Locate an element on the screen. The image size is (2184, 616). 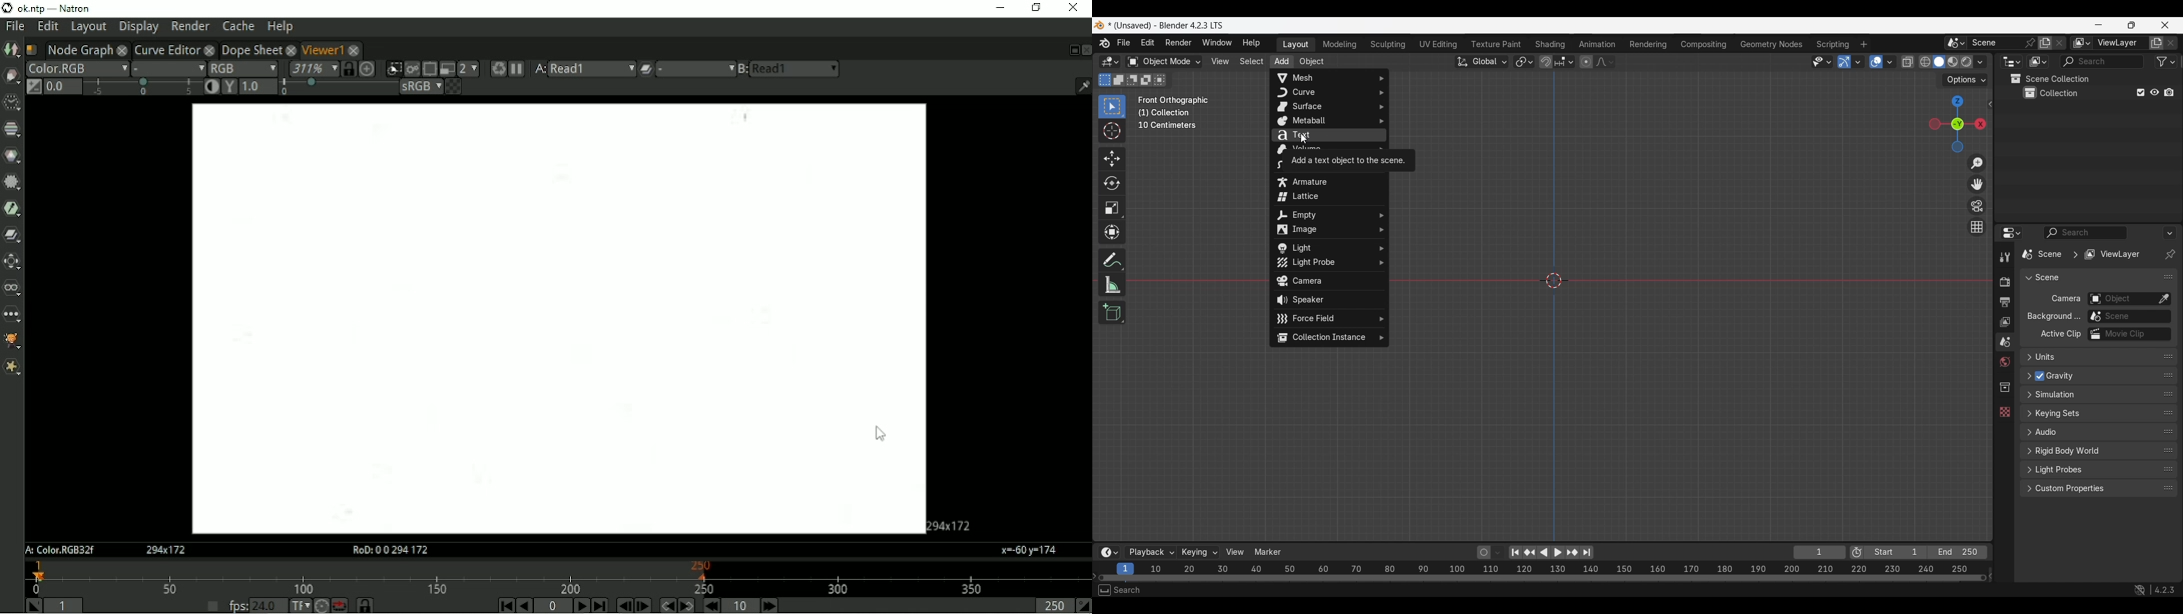
Change order in the list is located at coordinates (2169, 451).